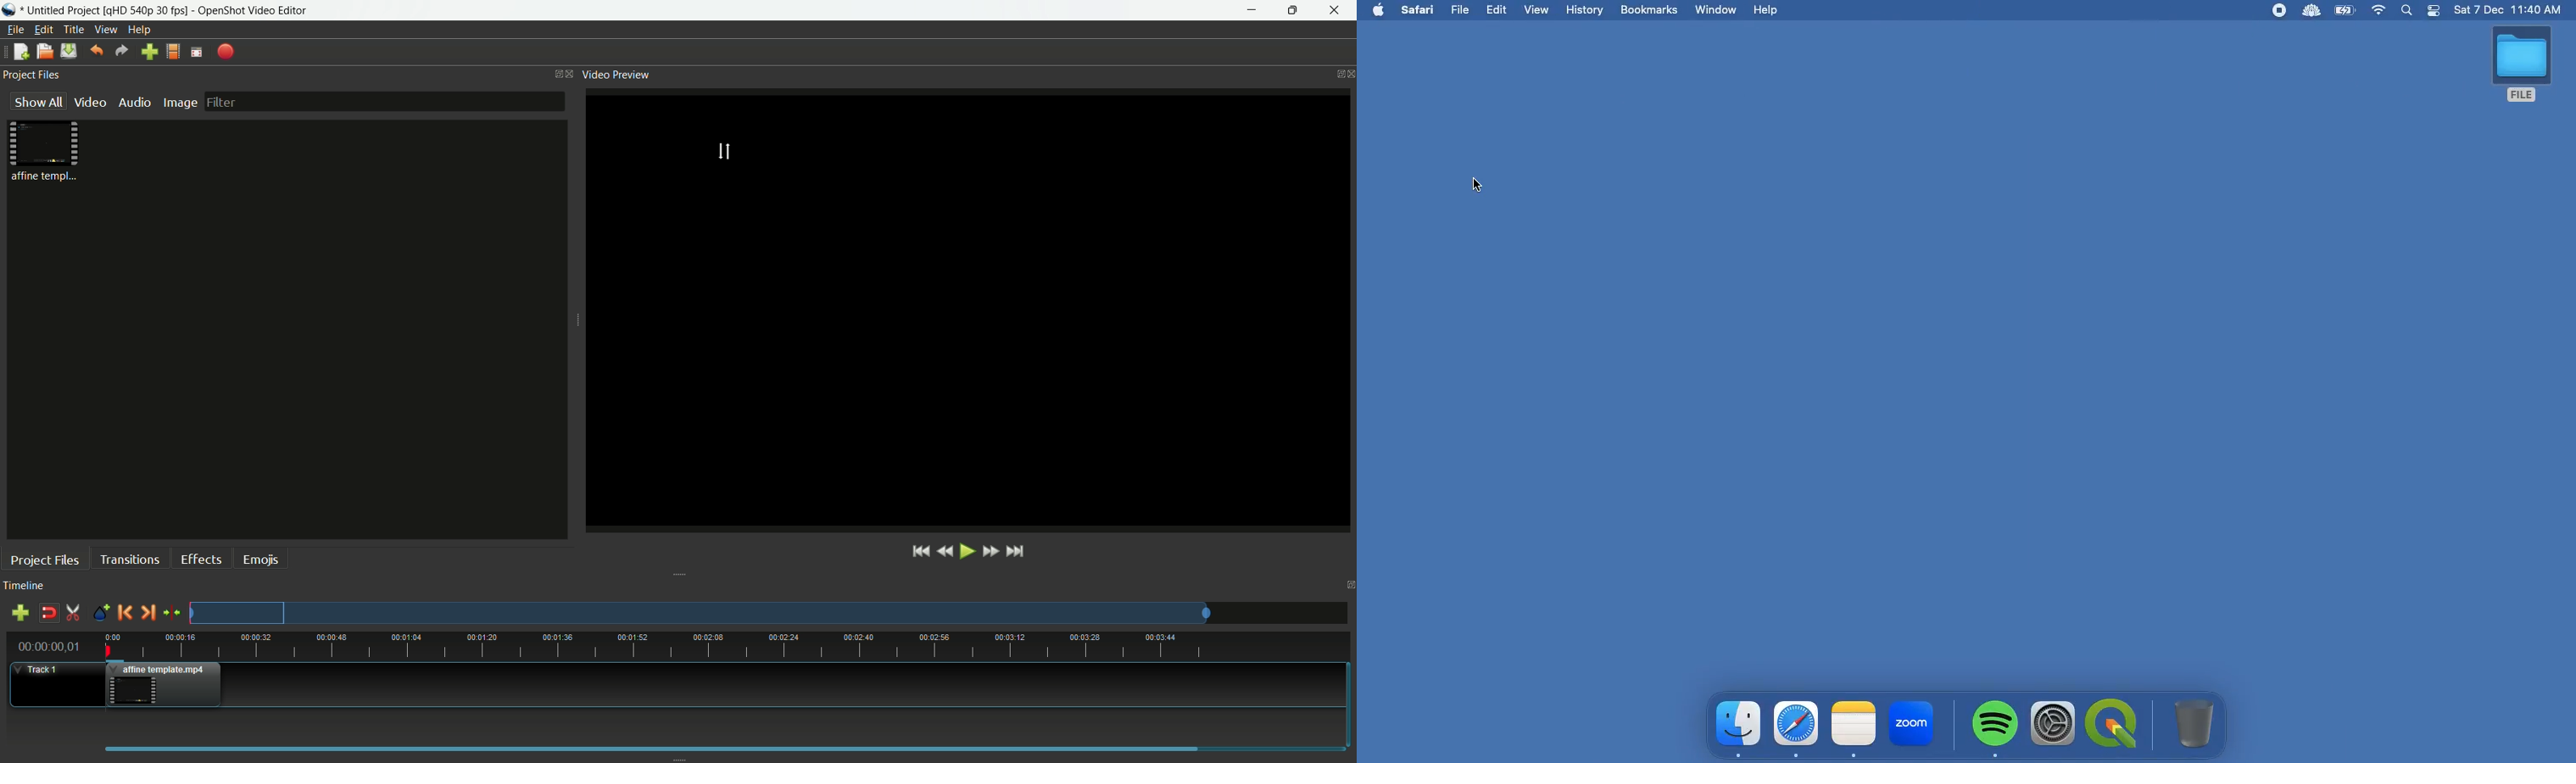  What do you see at coordinates (1717, 10) in the screenshot?
I see `Window` at bounding box center [1717, 10].